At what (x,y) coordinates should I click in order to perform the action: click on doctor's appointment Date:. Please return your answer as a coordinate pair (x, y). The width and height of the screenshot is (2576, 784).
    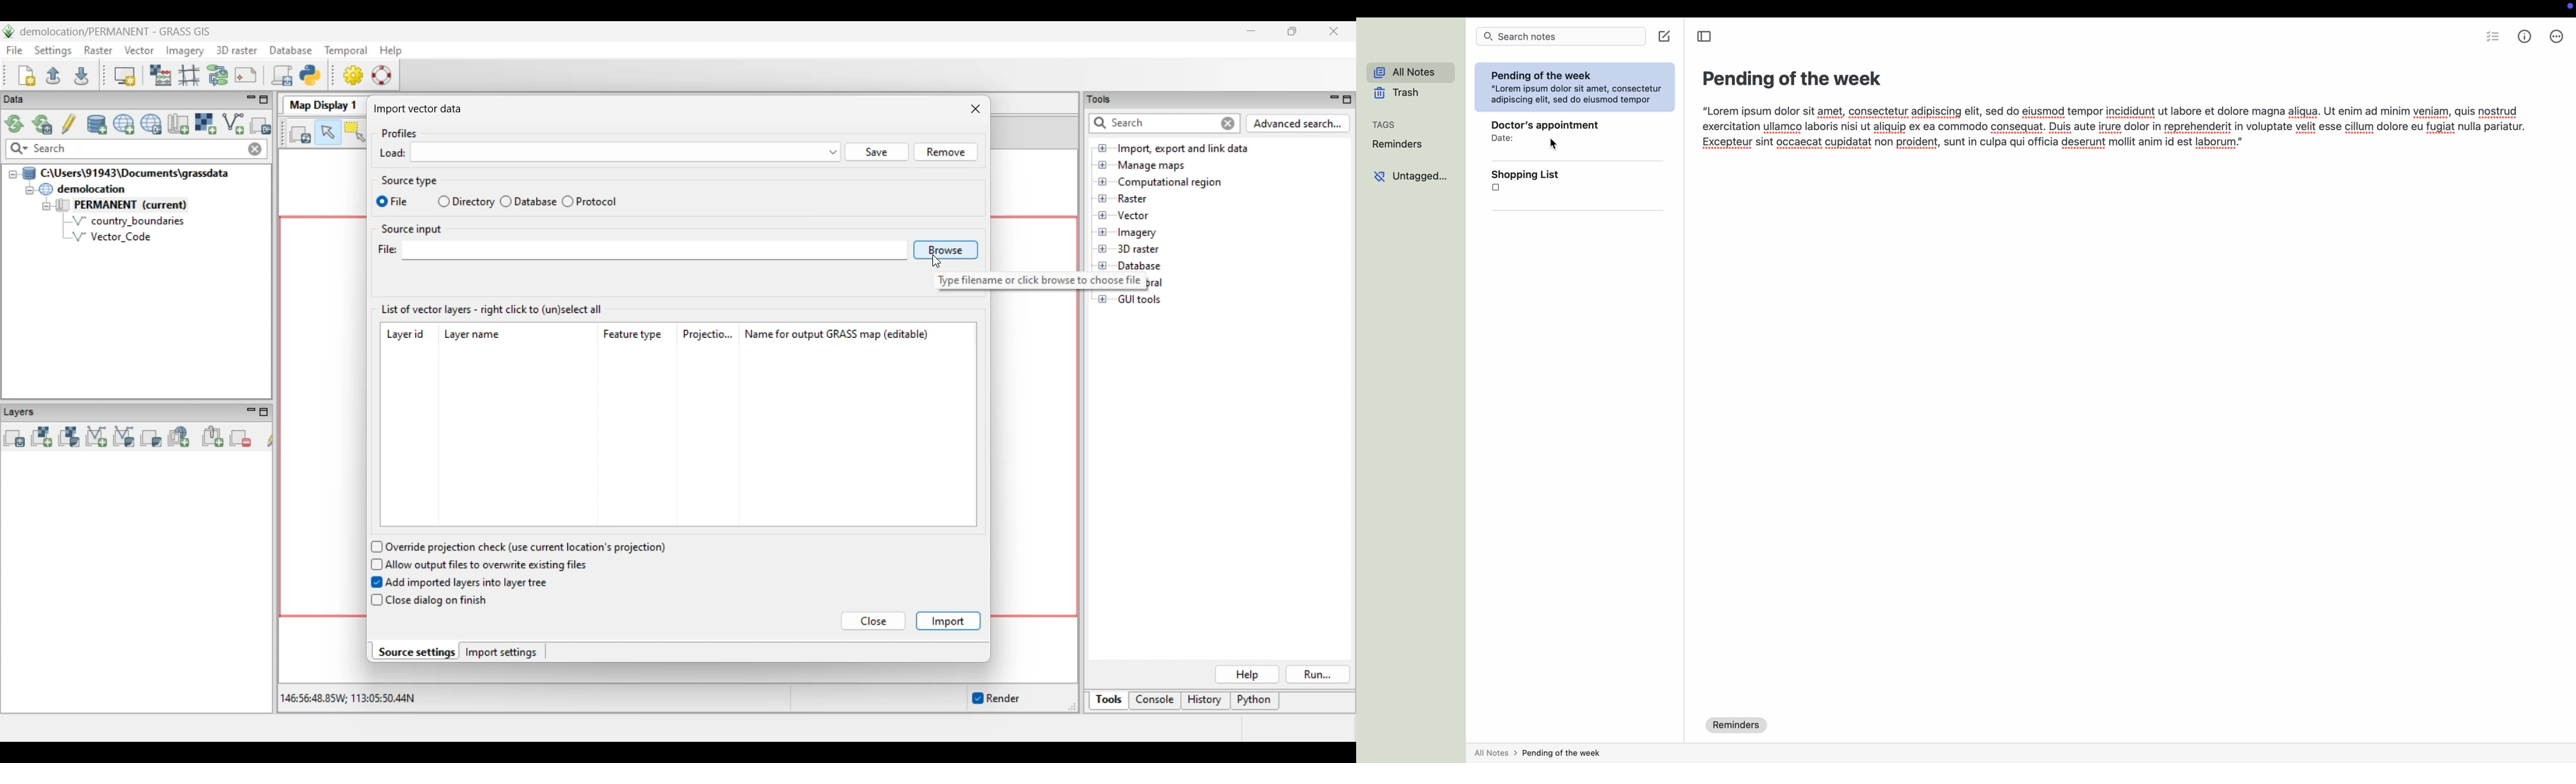
    Looking at the image, I should click on (1540, 129).